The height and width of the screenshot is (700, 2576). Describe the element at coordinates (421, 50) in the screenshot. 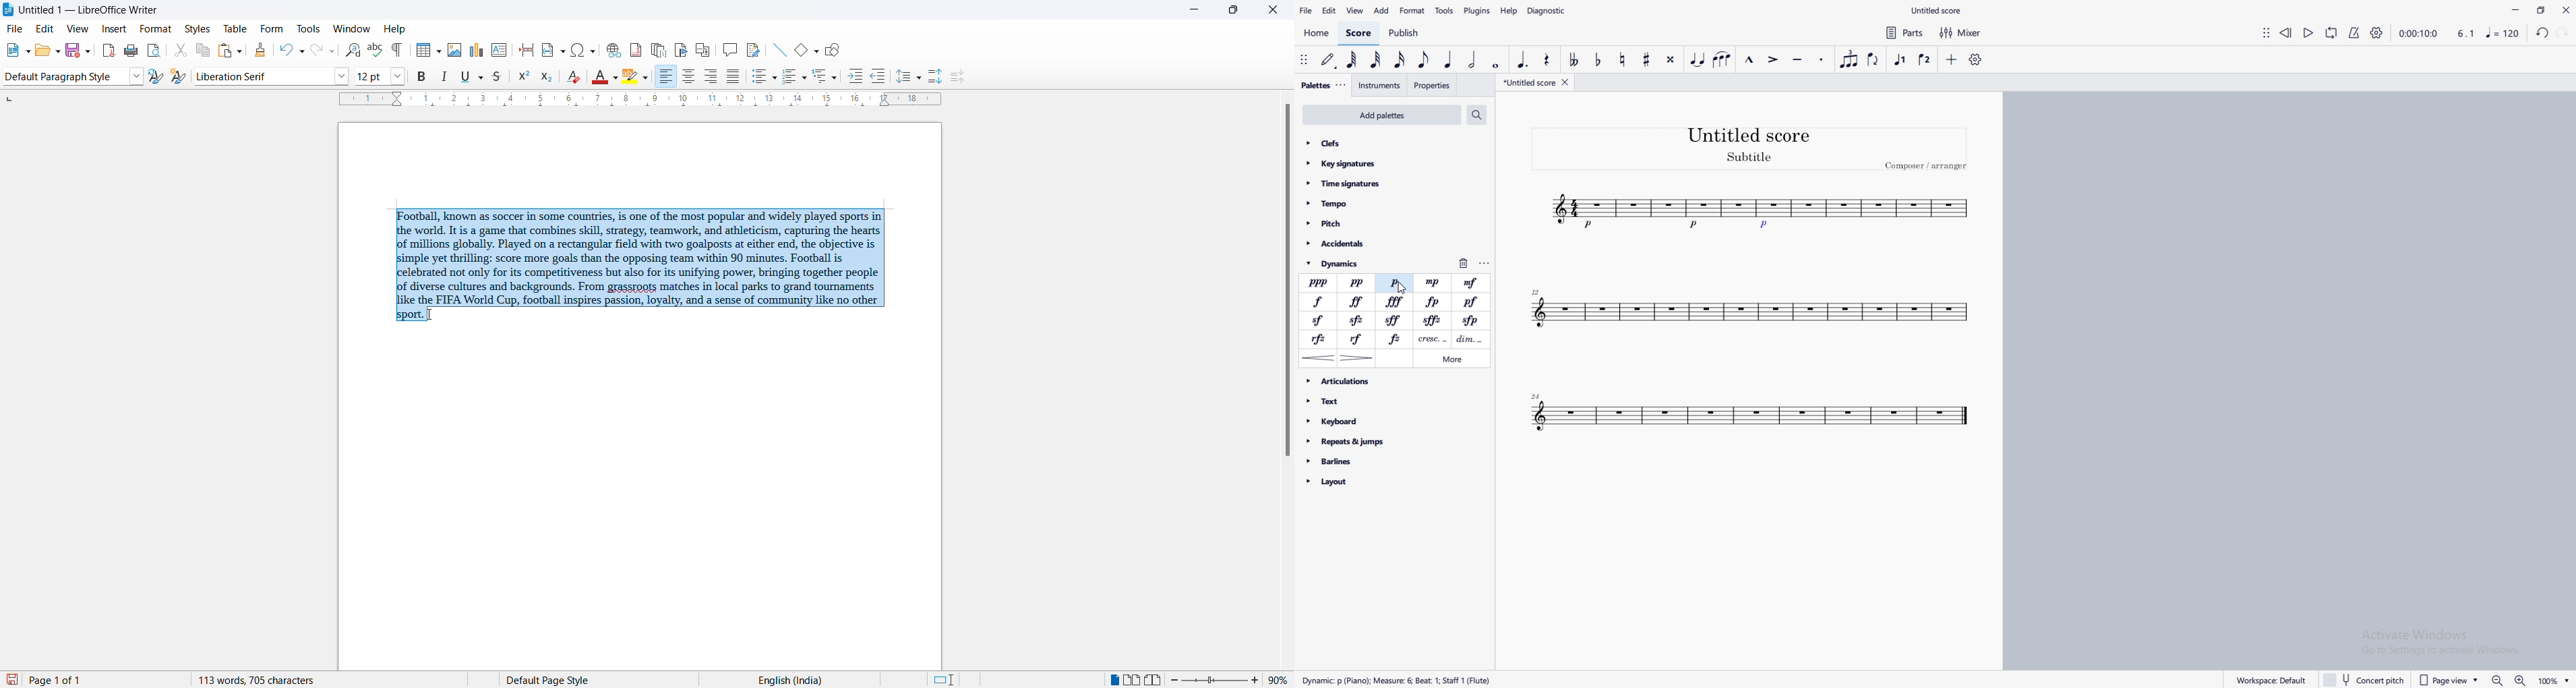

I see `insert table` at that location.